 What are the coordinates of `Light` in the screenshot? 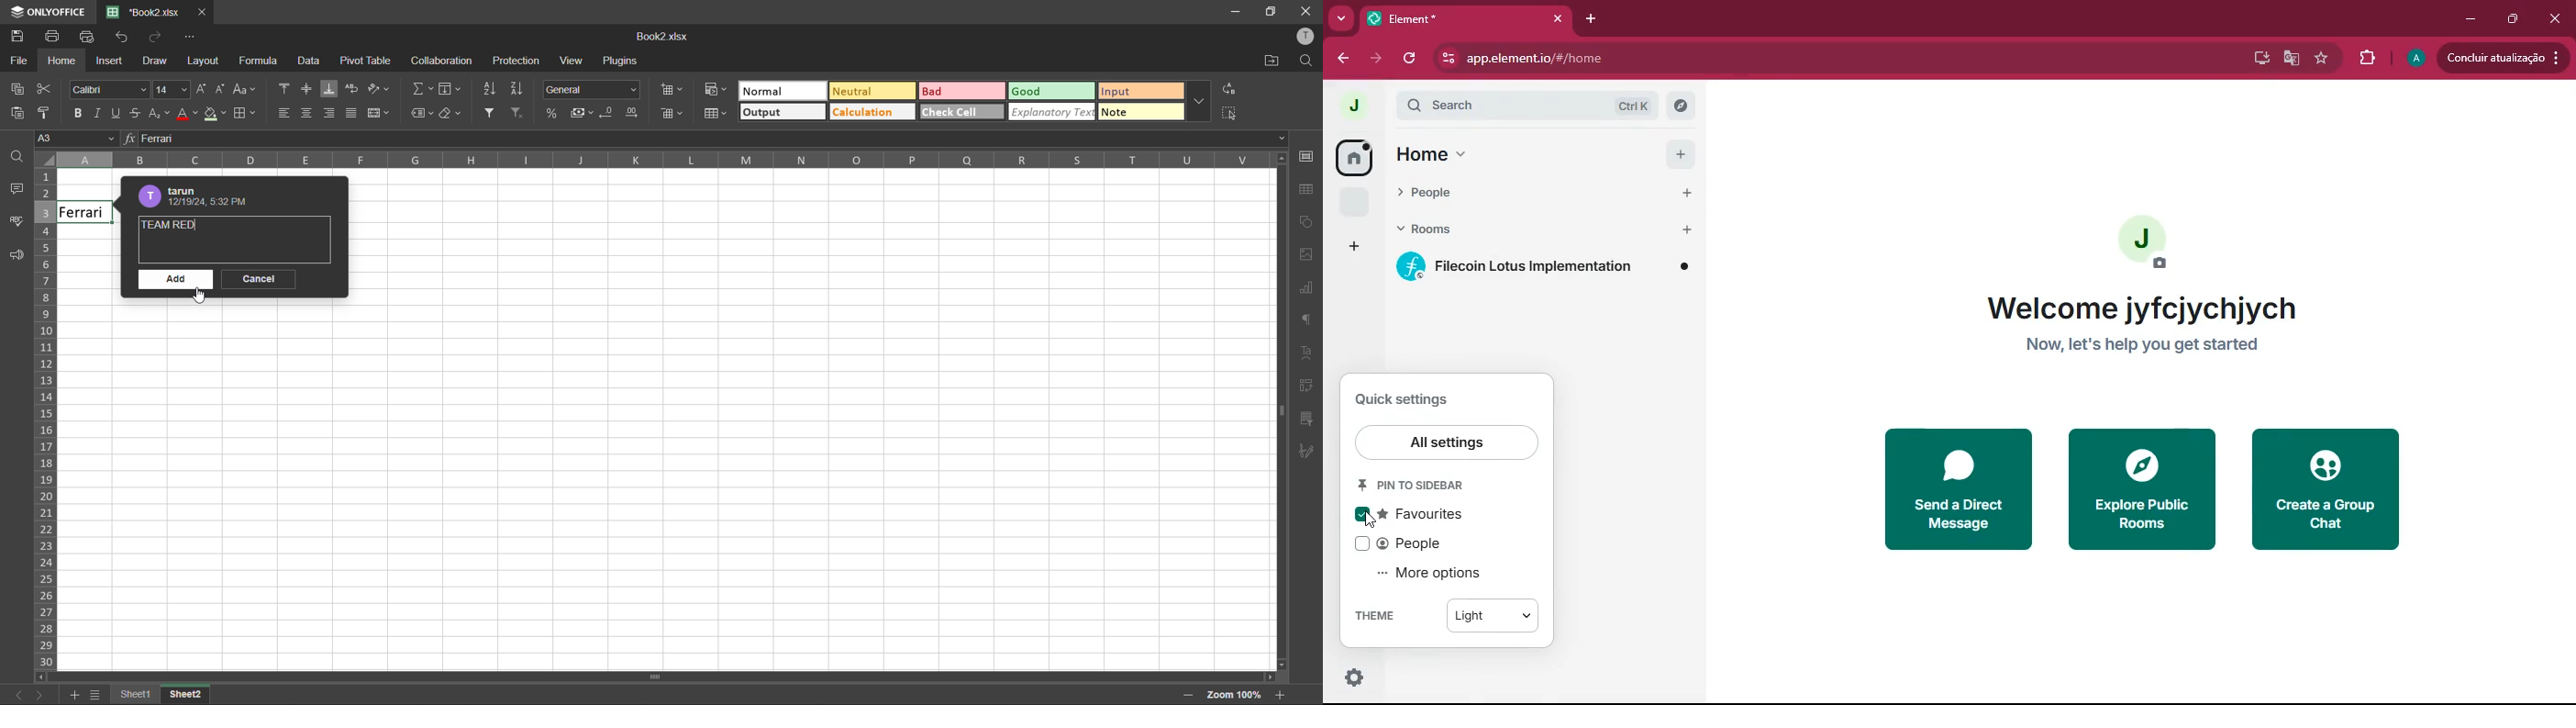 It's located at (1493, 615).